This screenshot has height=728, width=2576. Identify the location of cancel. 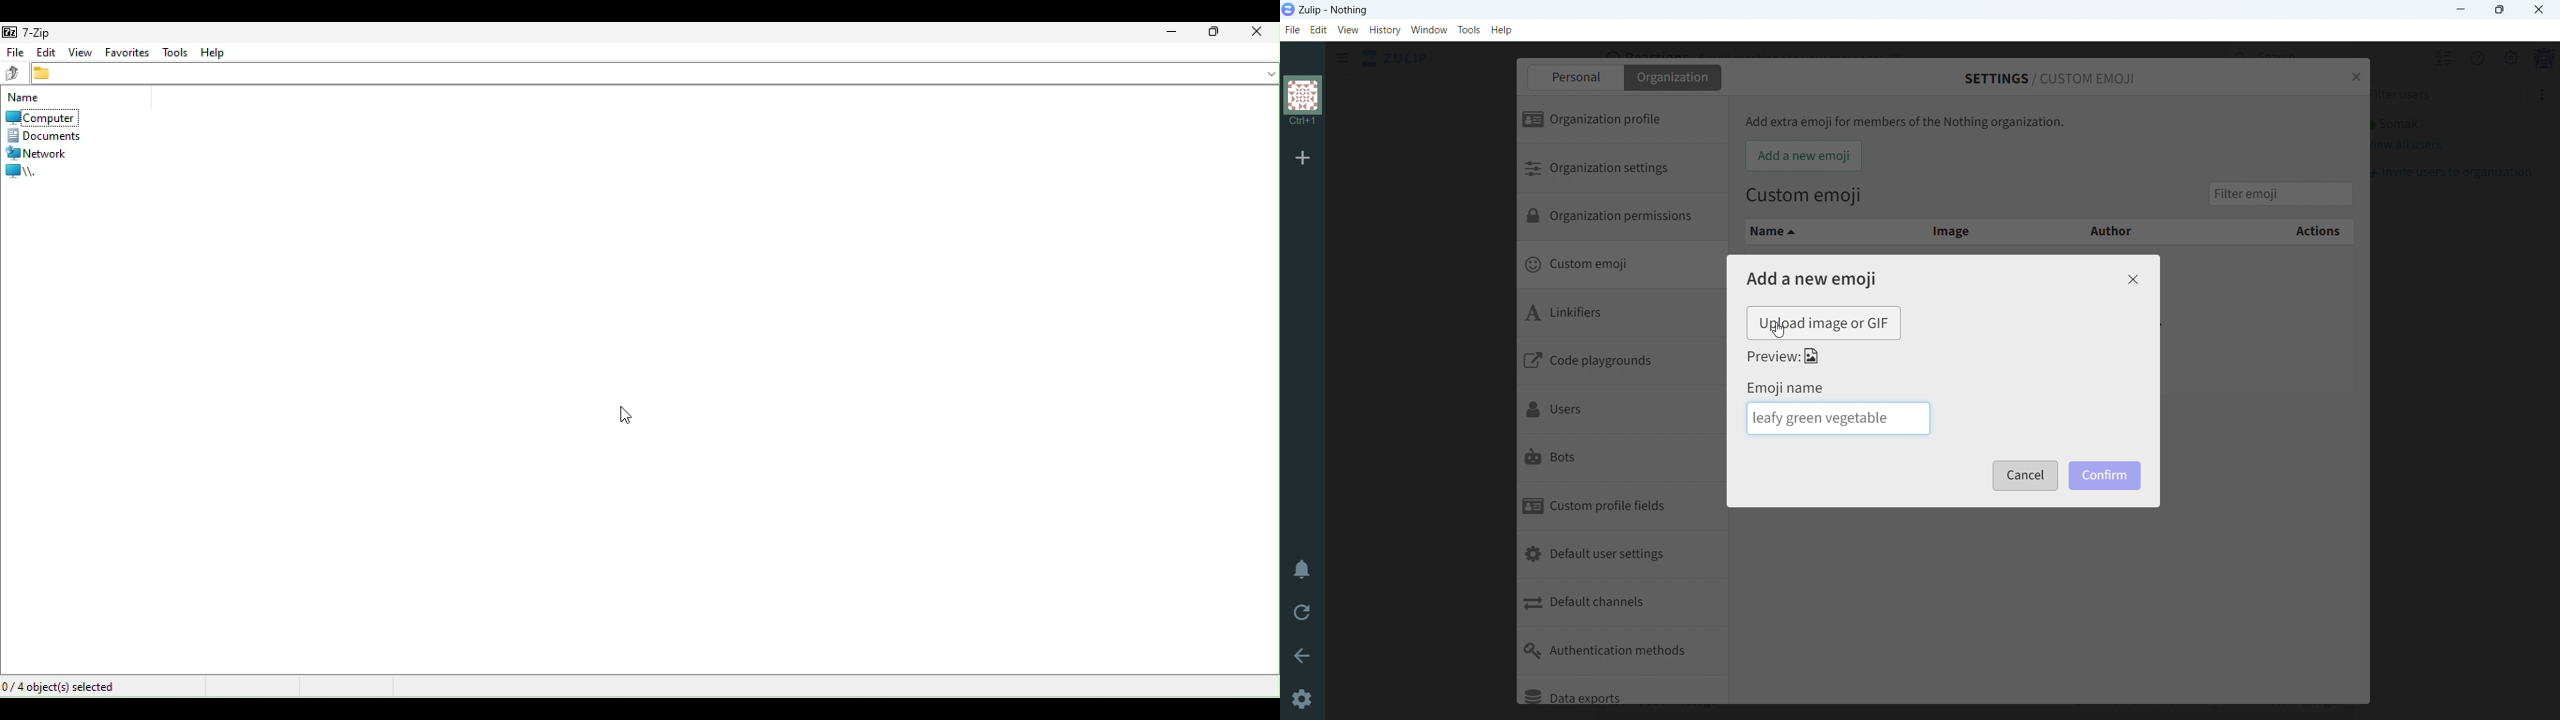
(2023, 476).